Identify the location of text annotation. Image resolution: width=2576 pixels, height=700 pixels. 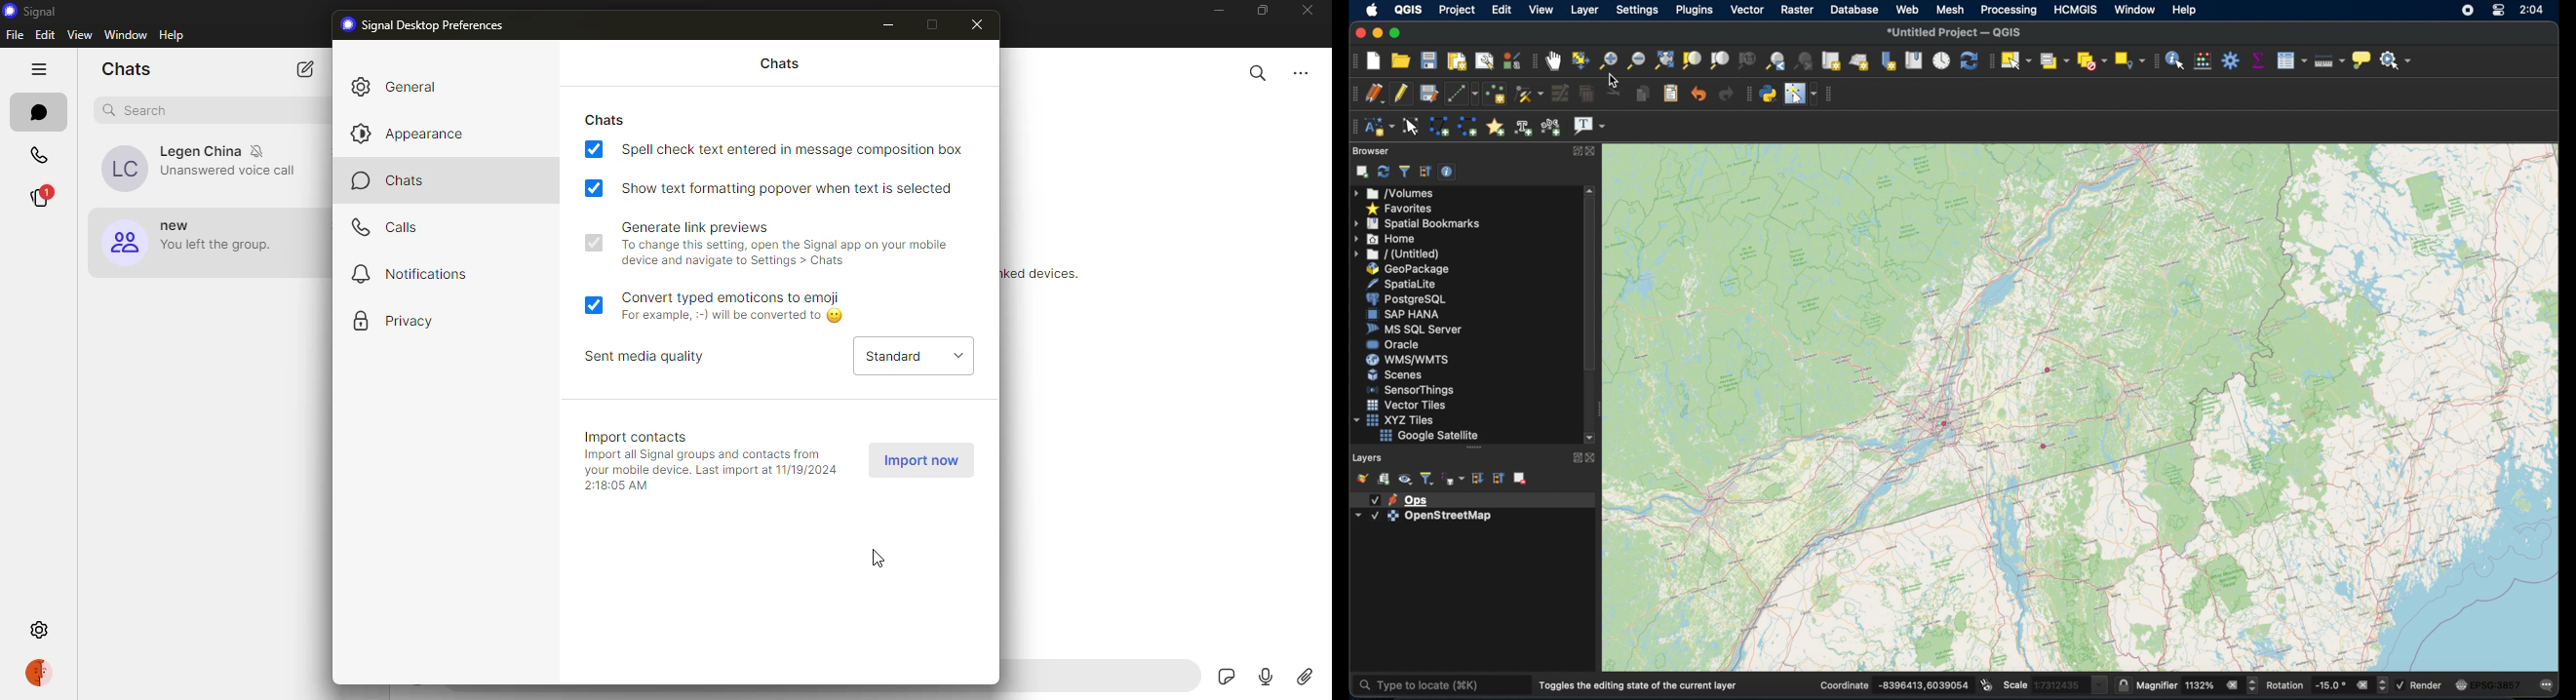
(1590, 126).